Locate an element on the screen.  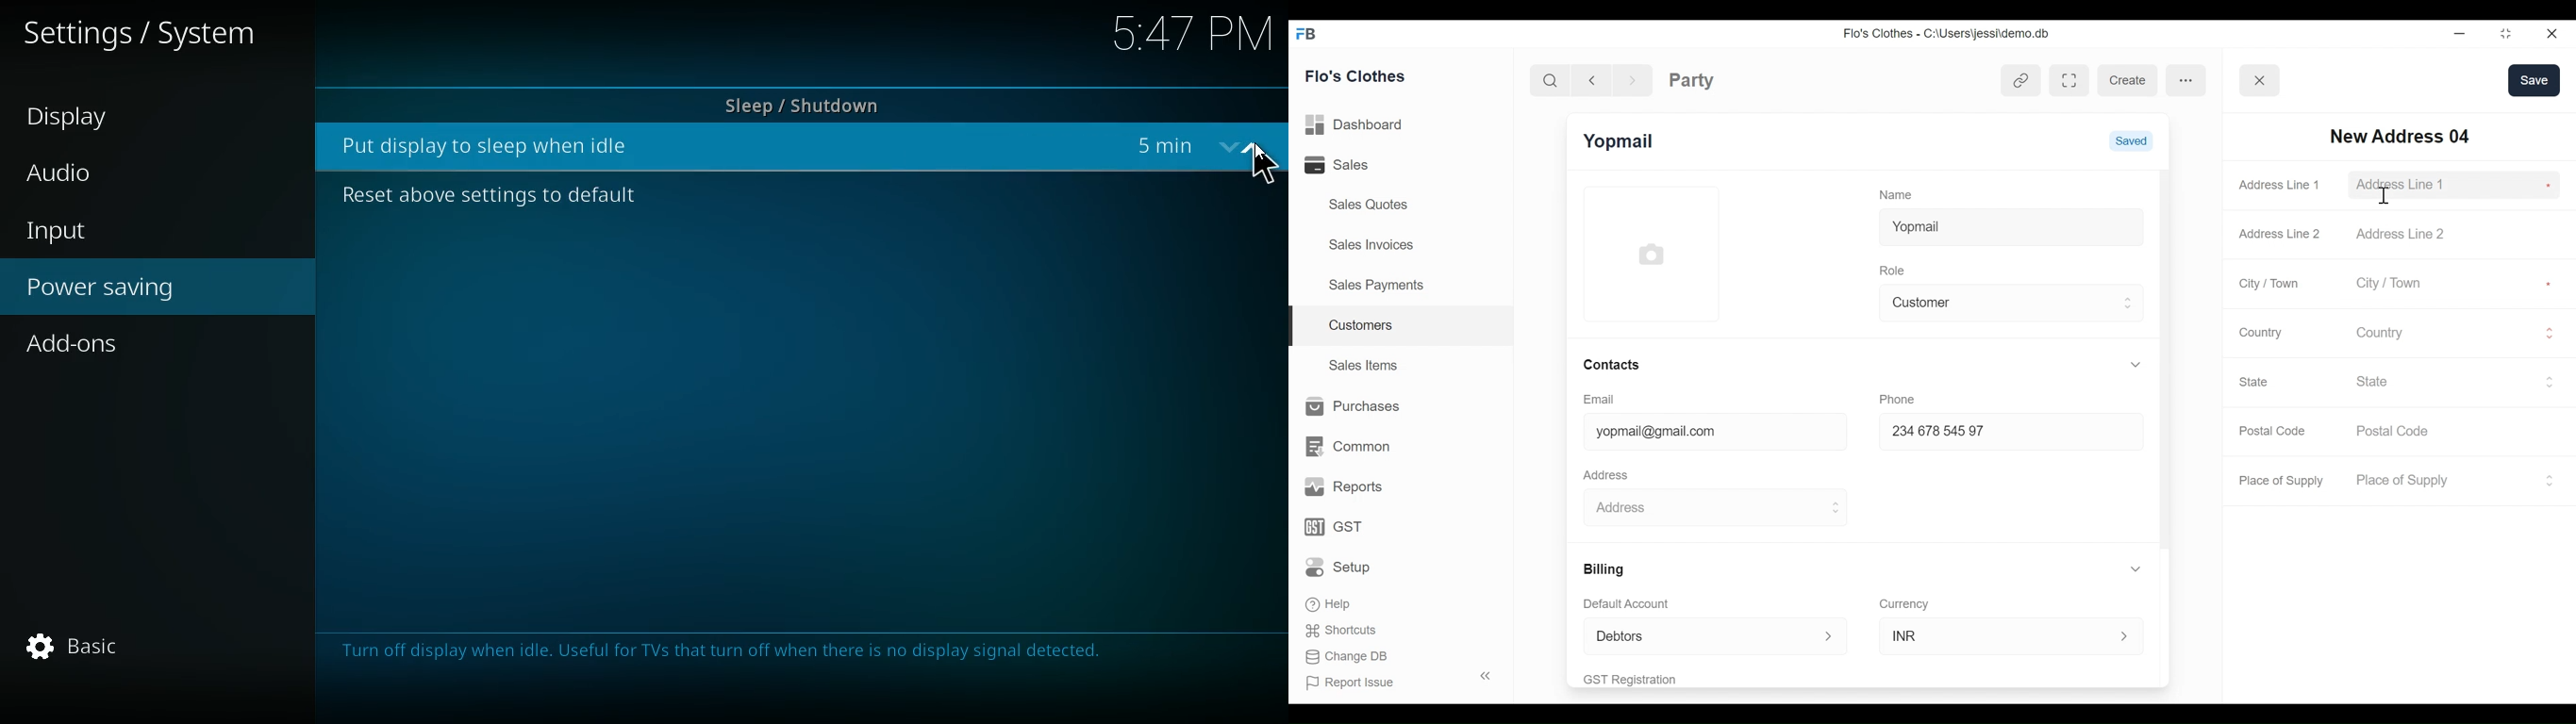
time is located at coordinates (1188, 37).